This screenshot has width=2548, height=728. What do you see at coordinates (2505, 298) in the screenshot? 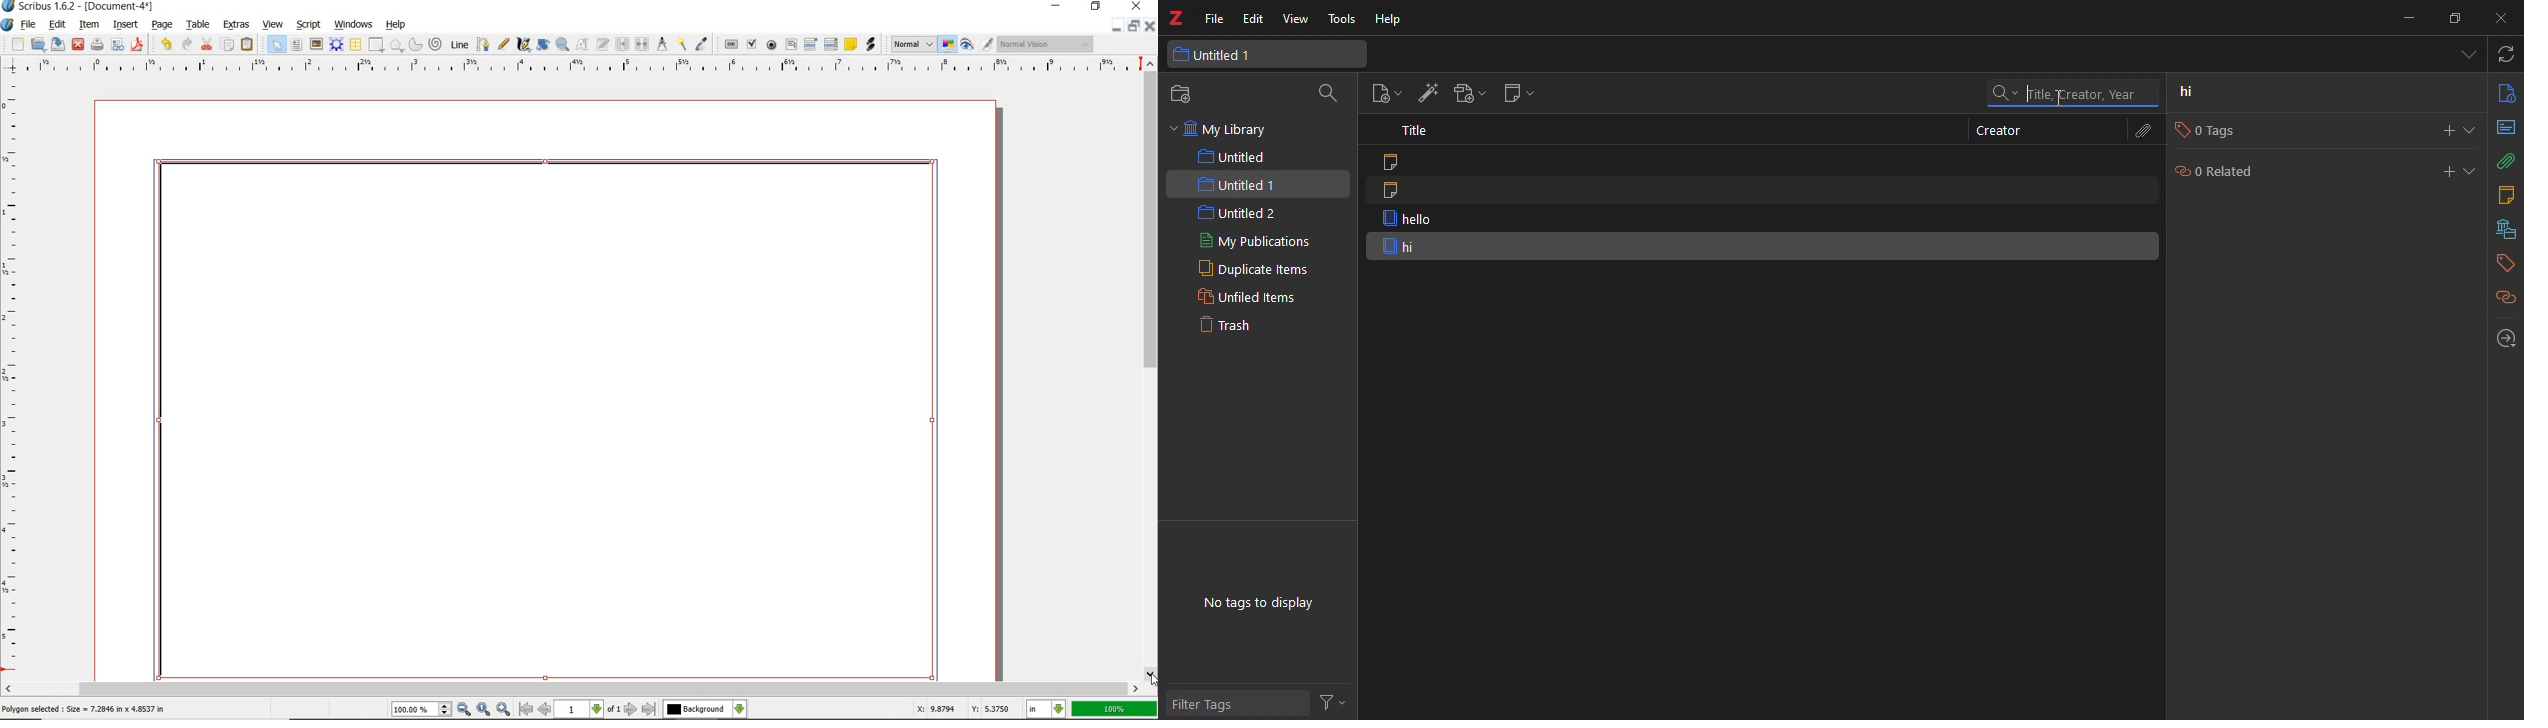
I see `related` at bounding box center [2505, 298].